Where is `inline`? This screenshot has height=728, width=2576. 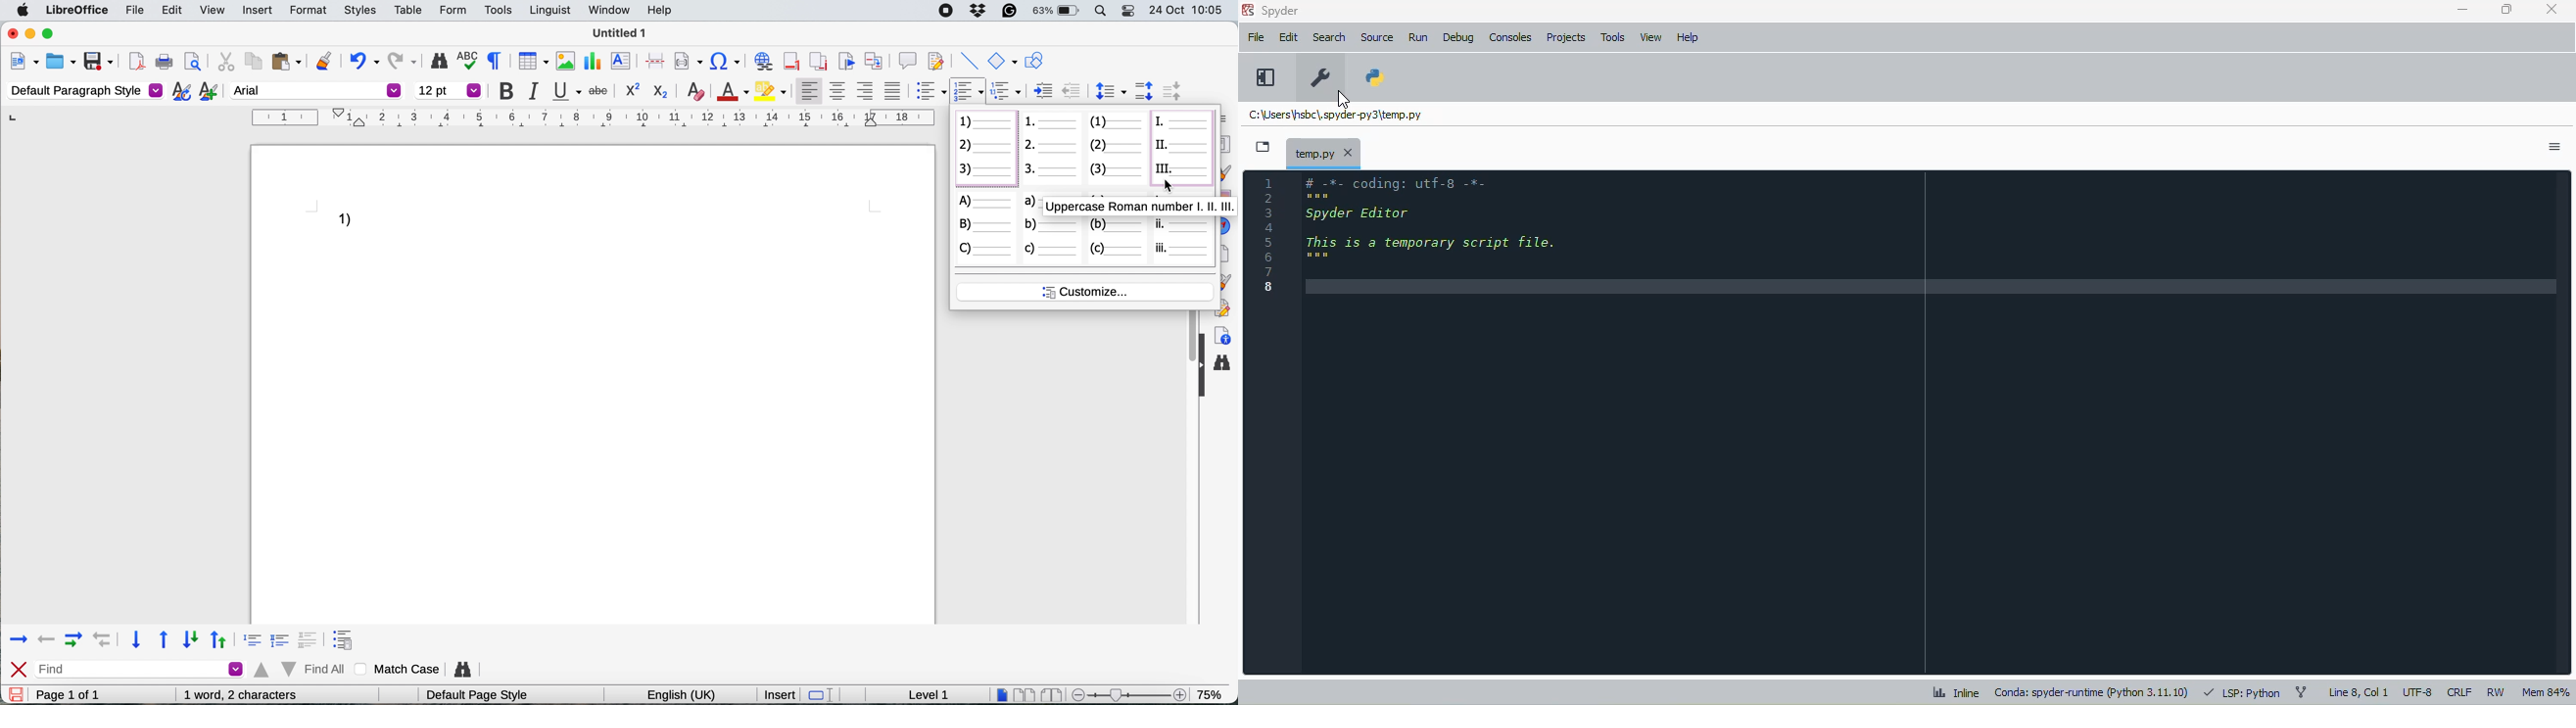
inline is located at coordinates (1956, 692).